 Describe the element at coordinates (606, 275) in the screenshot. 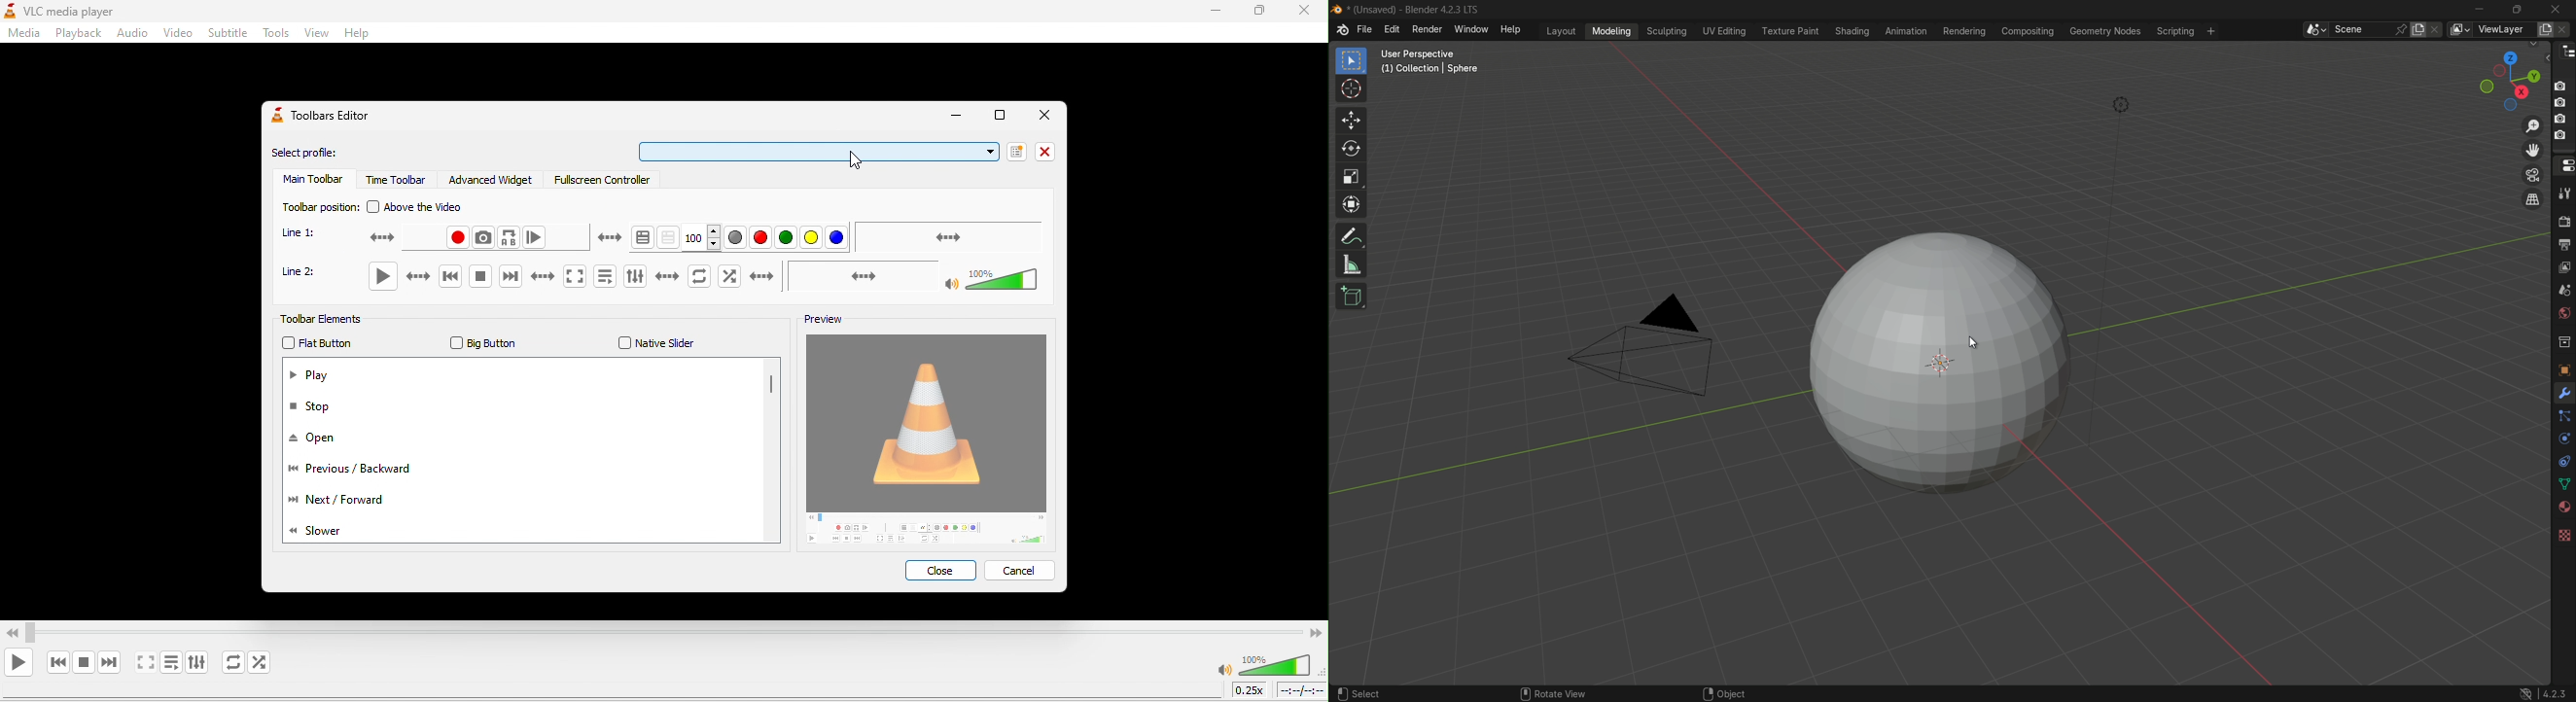

I see `toggle playlist` at that location.